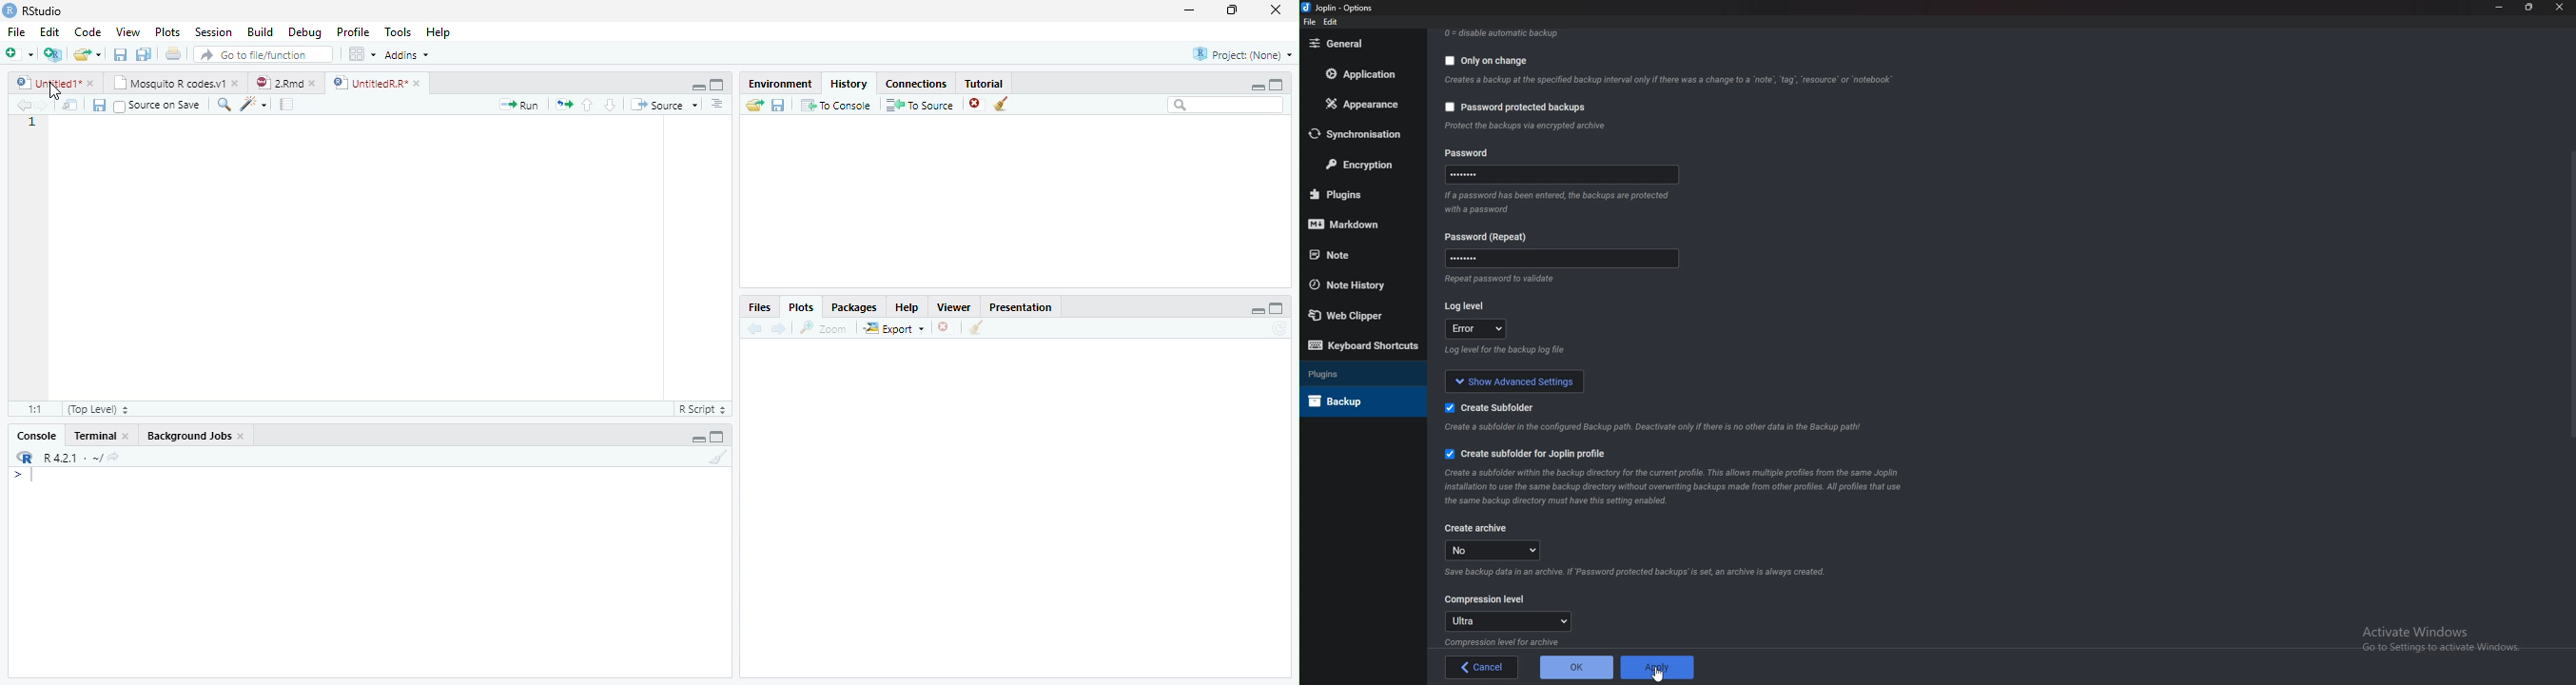  Describe the element at coordinates (823, 328) in the screenshot. I see `Zoom` at that location.